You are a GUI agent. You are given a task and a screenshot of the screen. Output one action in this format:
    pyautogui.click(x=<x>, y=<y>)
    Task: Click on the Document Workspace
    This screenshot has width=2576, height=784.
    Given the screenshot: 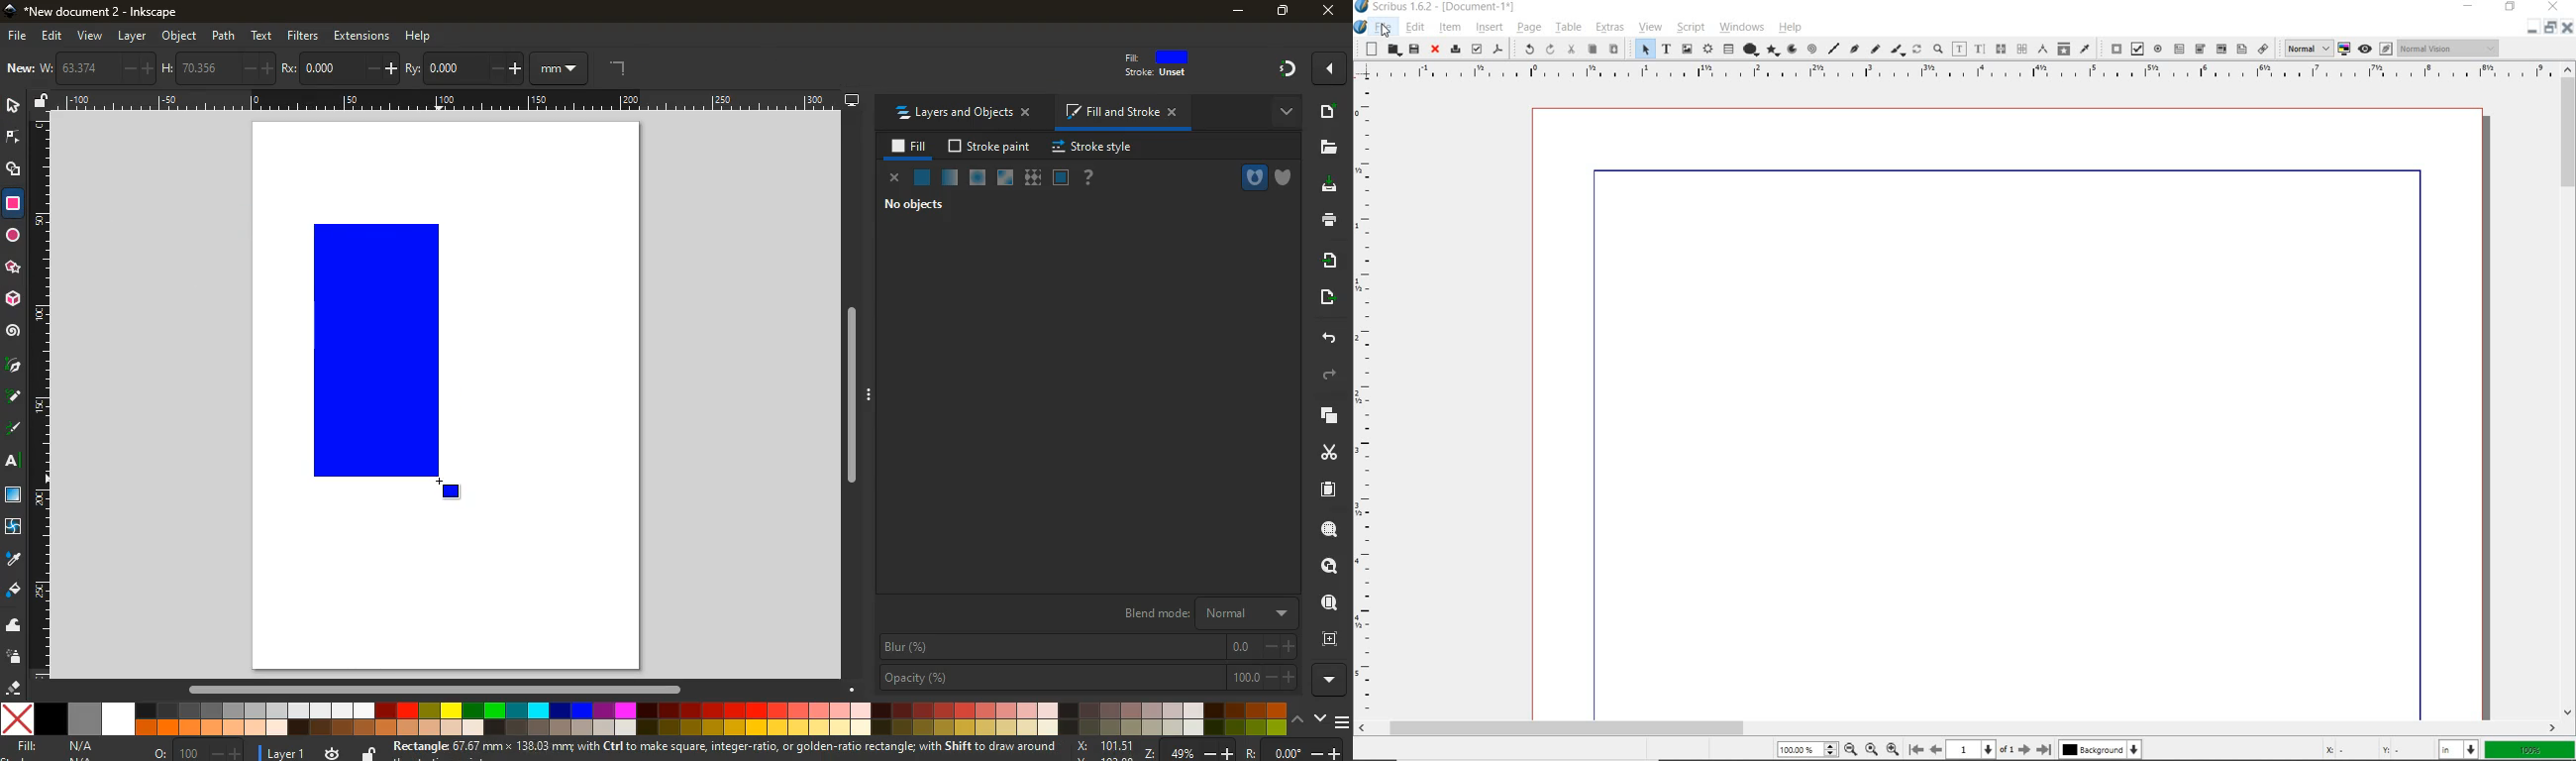 What is the action you would take?
    pyautogui.click(x=2008, y=413)
    